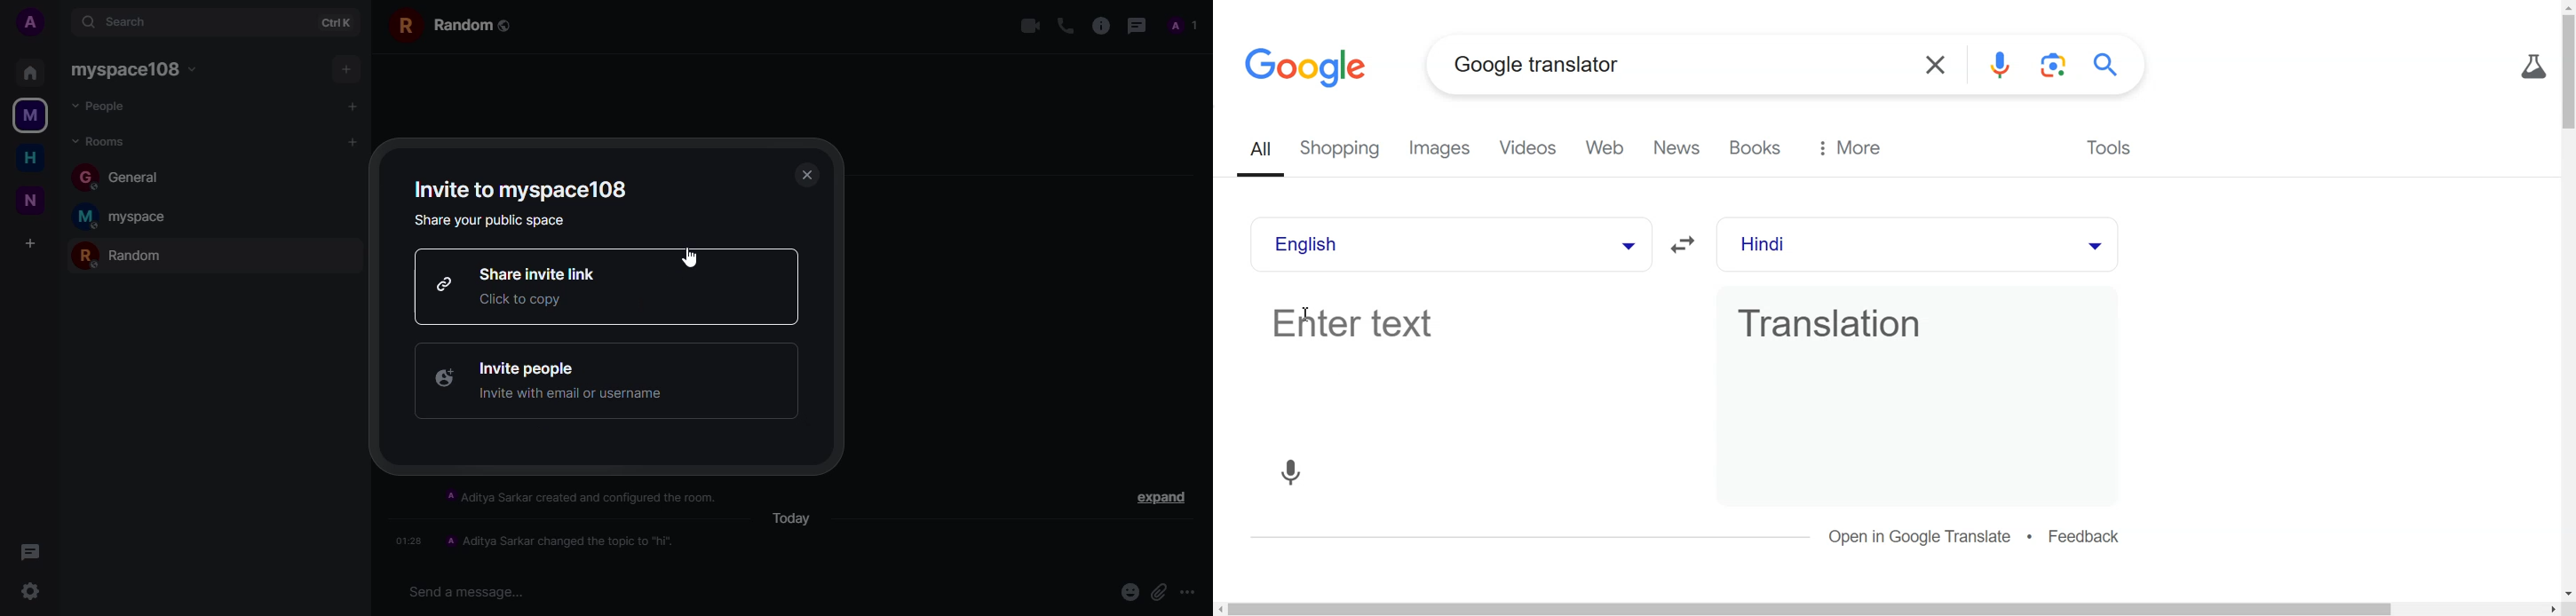 The width and height of the screenshot is (2576, 616). I want to click on A Aditya Sarkar changed the topic to "hi"., so click(570, 541).